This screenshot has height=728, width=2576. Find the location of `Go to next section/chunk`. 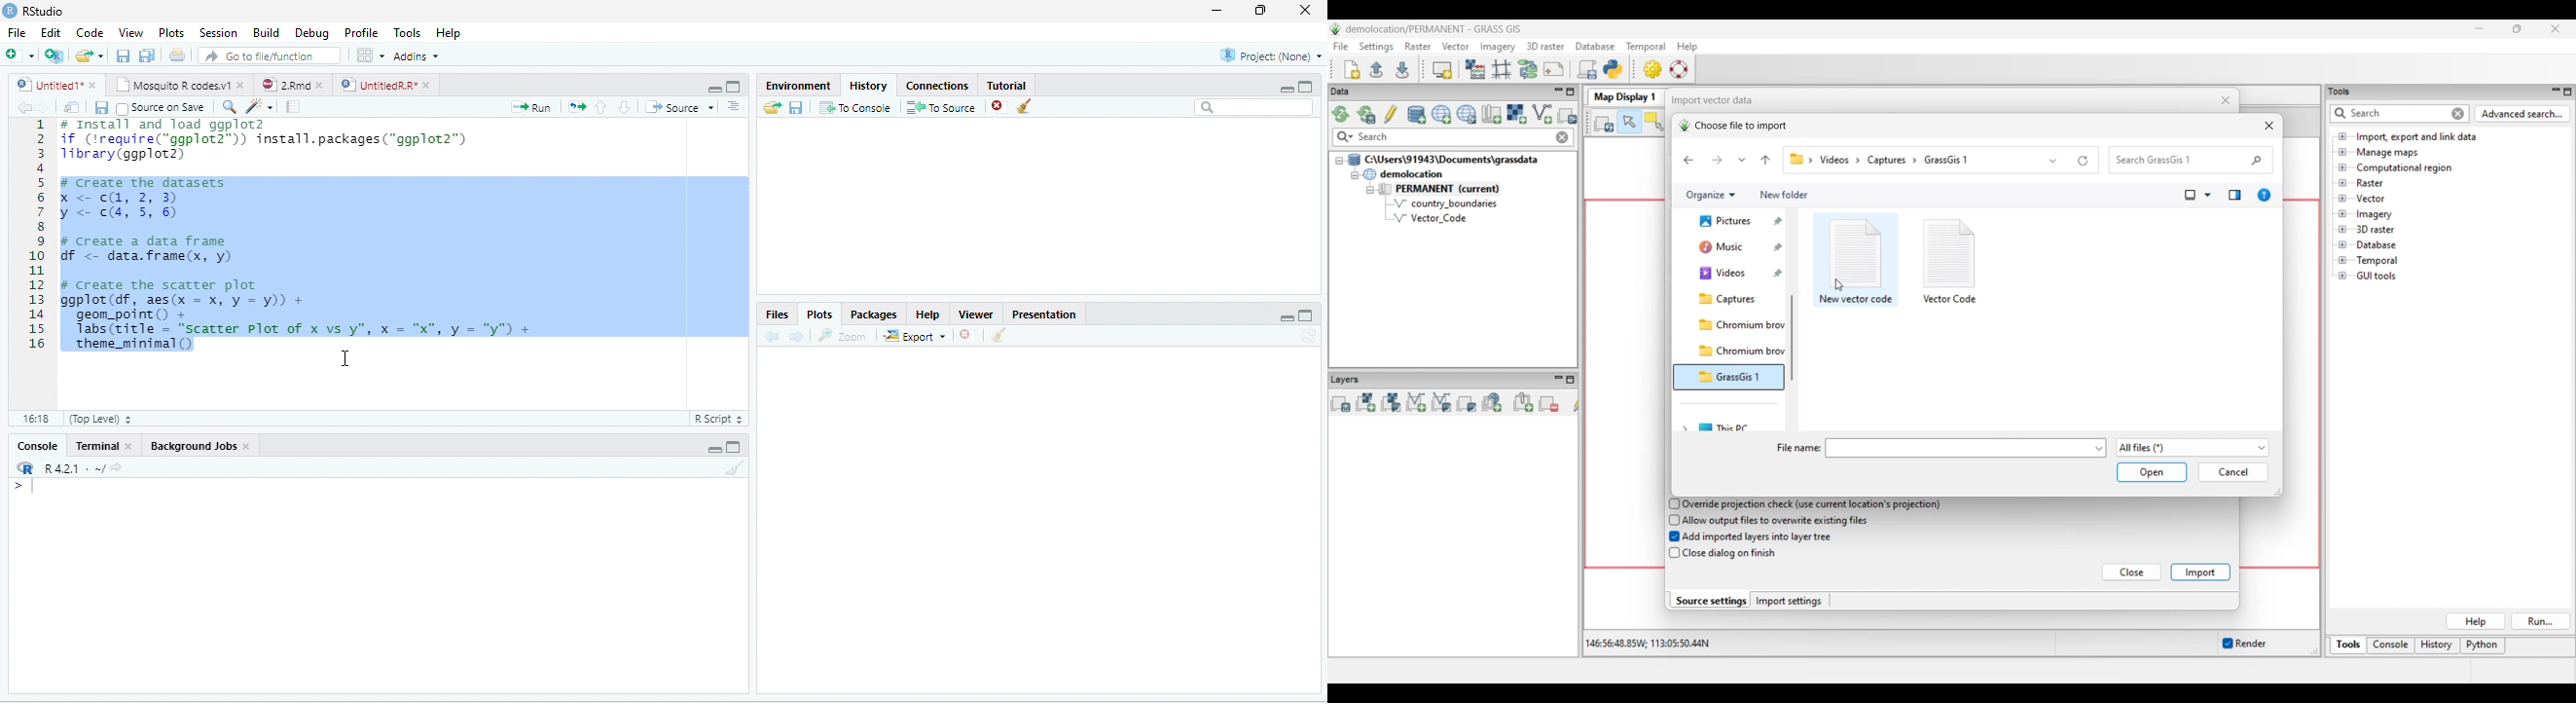

Go to next section/chunk is located at coordinates (624, 107).